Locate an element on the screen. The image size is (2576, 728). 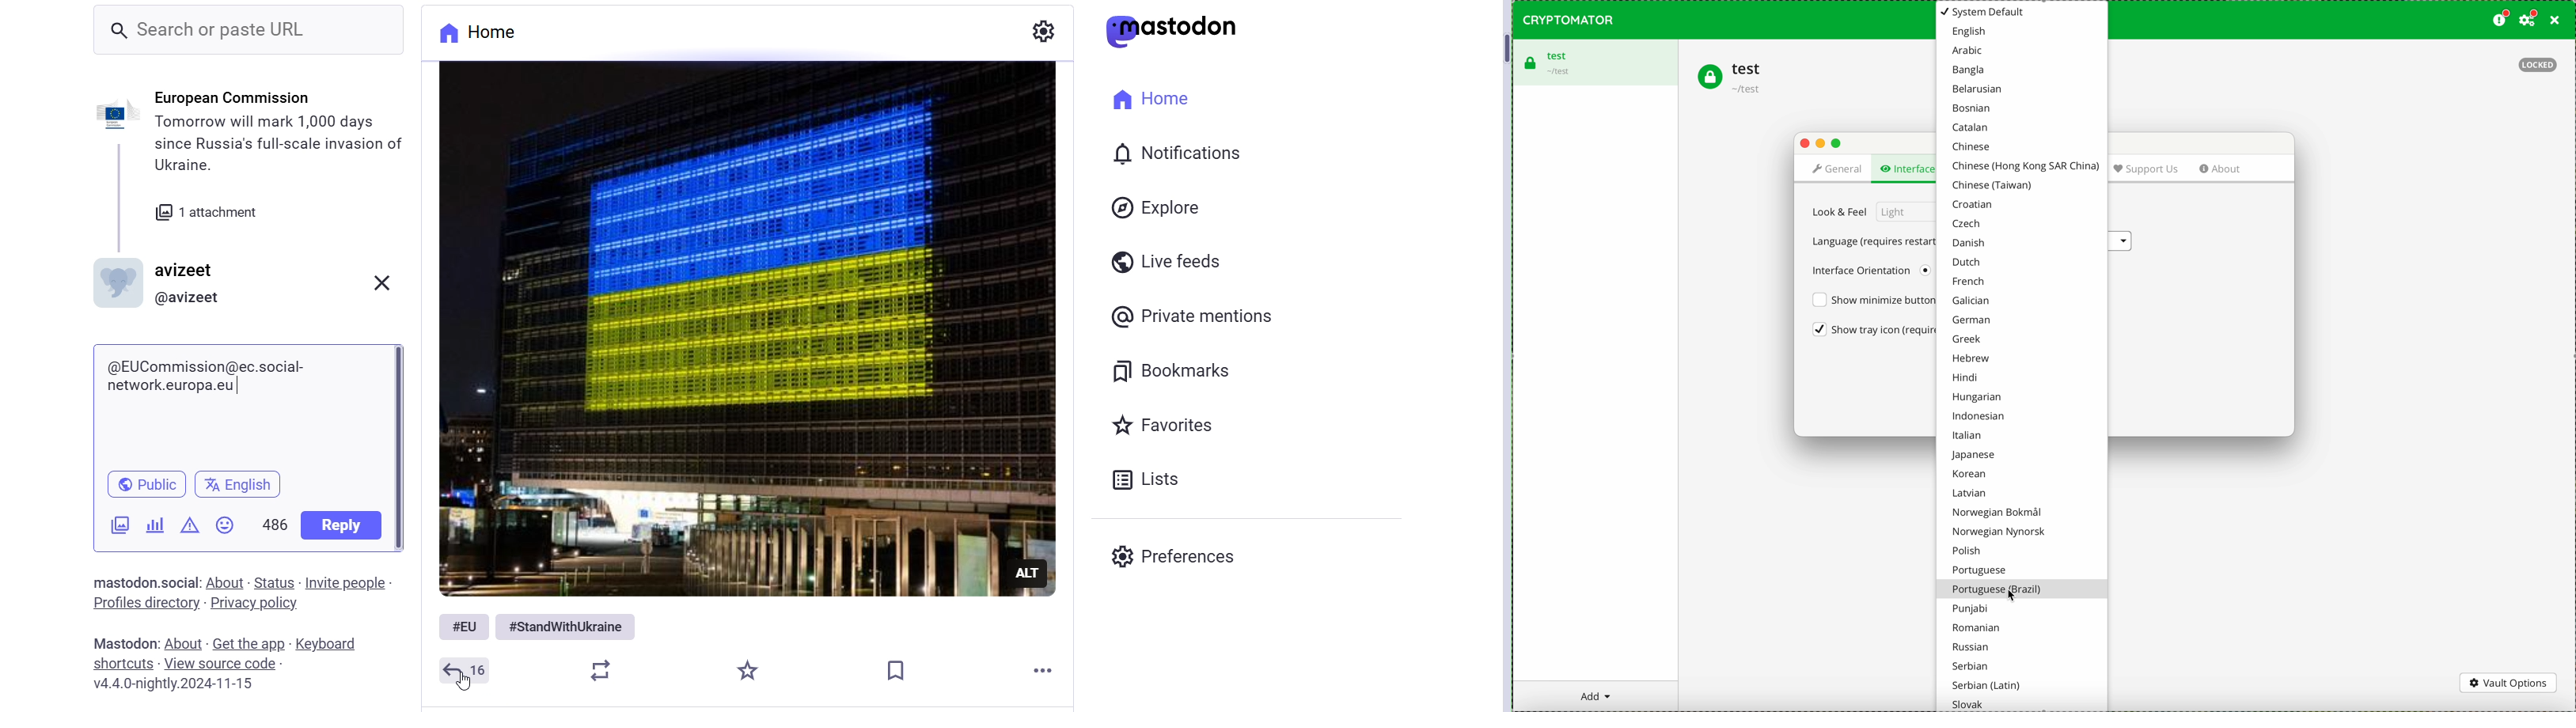
Hashtags is located at coordinates (539, 626).